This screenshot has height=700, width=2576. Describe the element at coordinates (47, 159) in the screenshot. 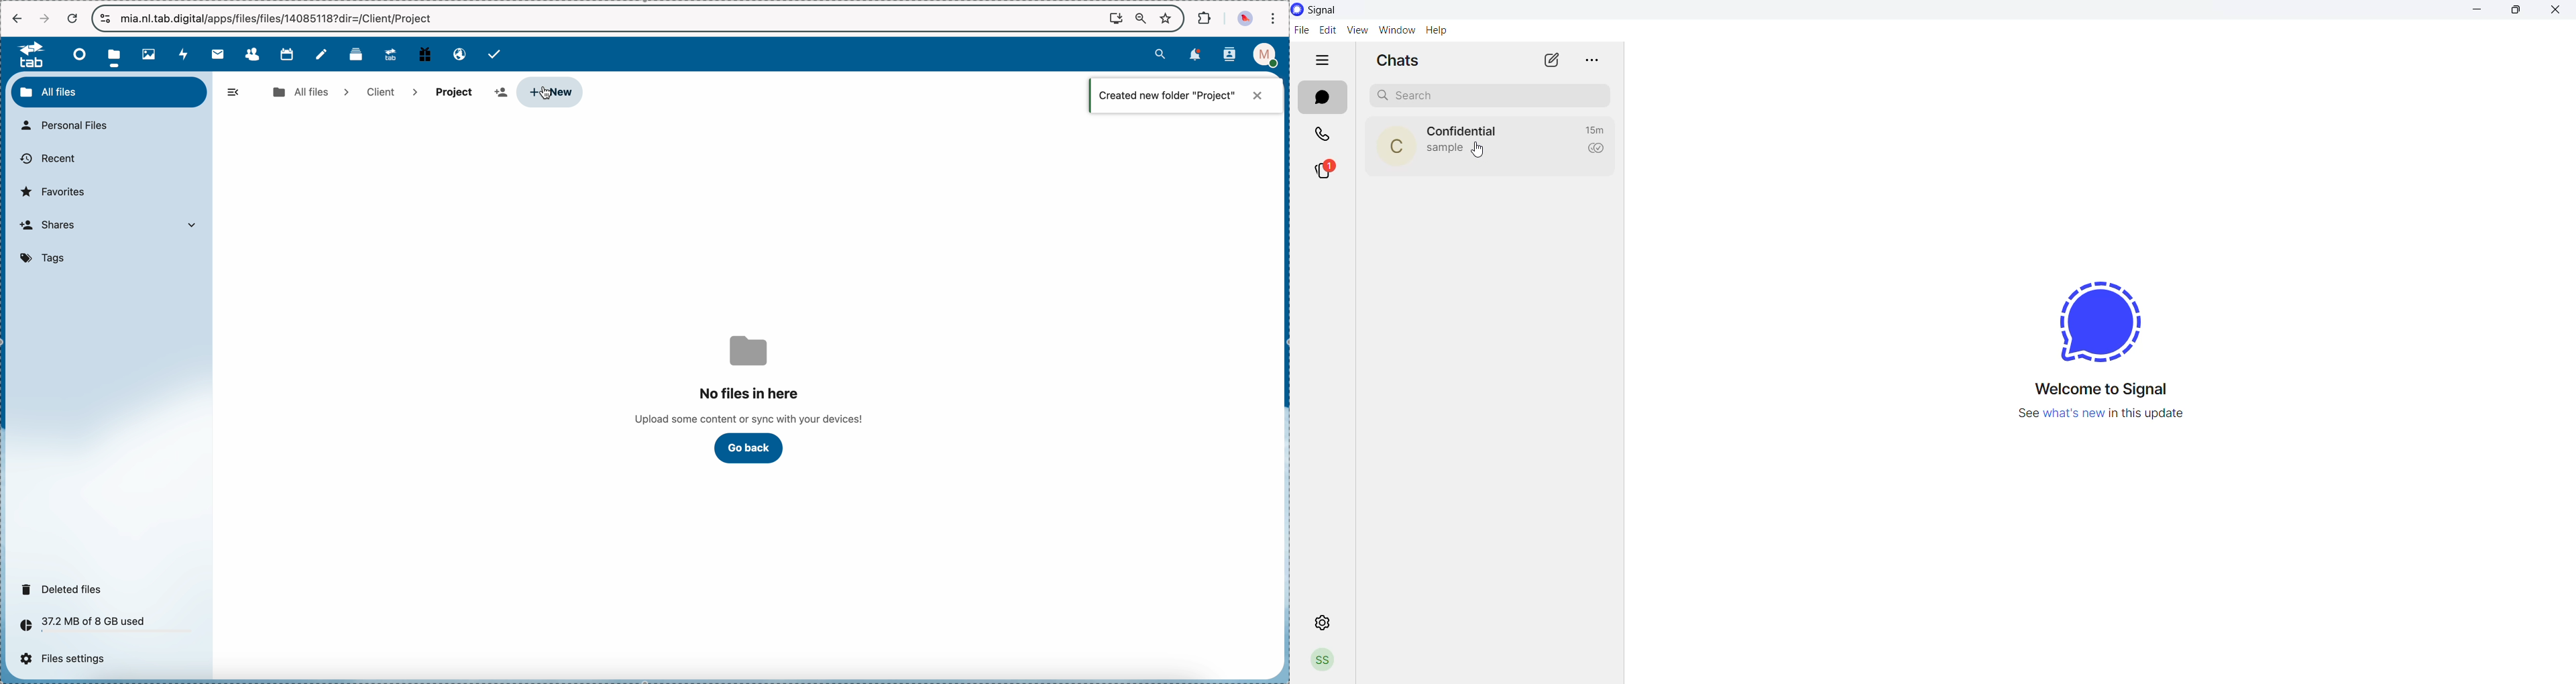

I see `recent` at that location.